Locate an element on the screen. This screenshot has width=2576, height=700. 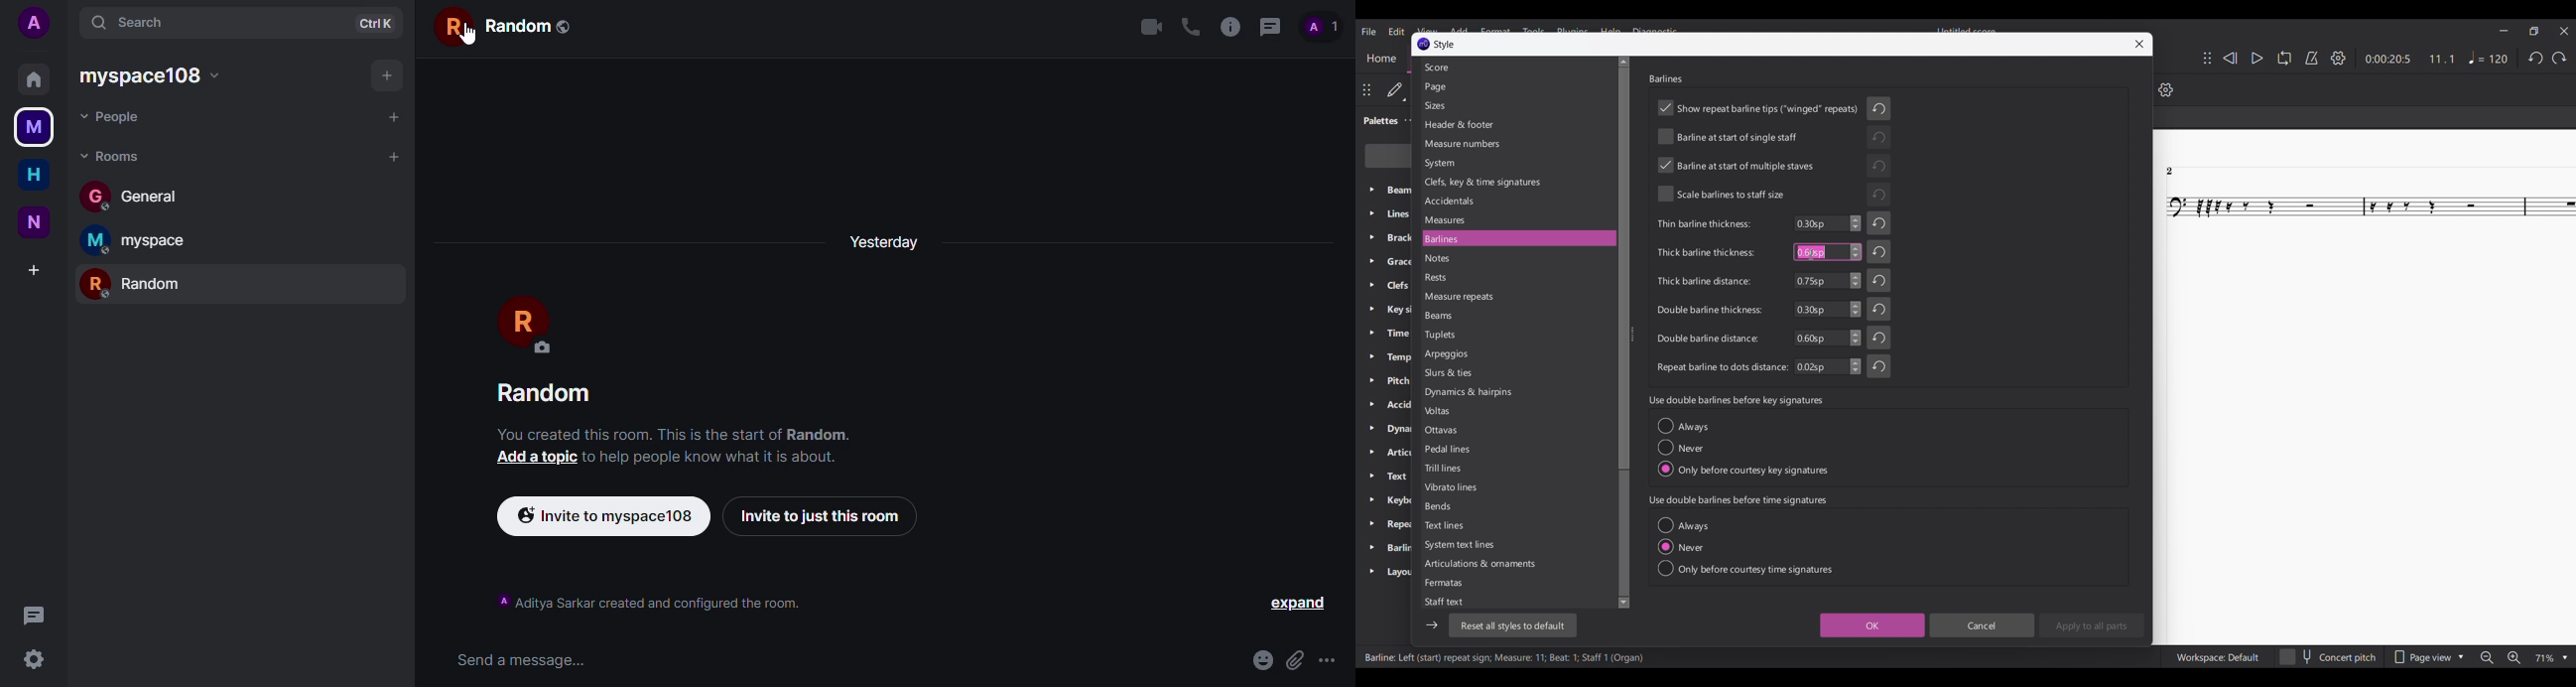
Redo is located at coordinates (2559, 58).